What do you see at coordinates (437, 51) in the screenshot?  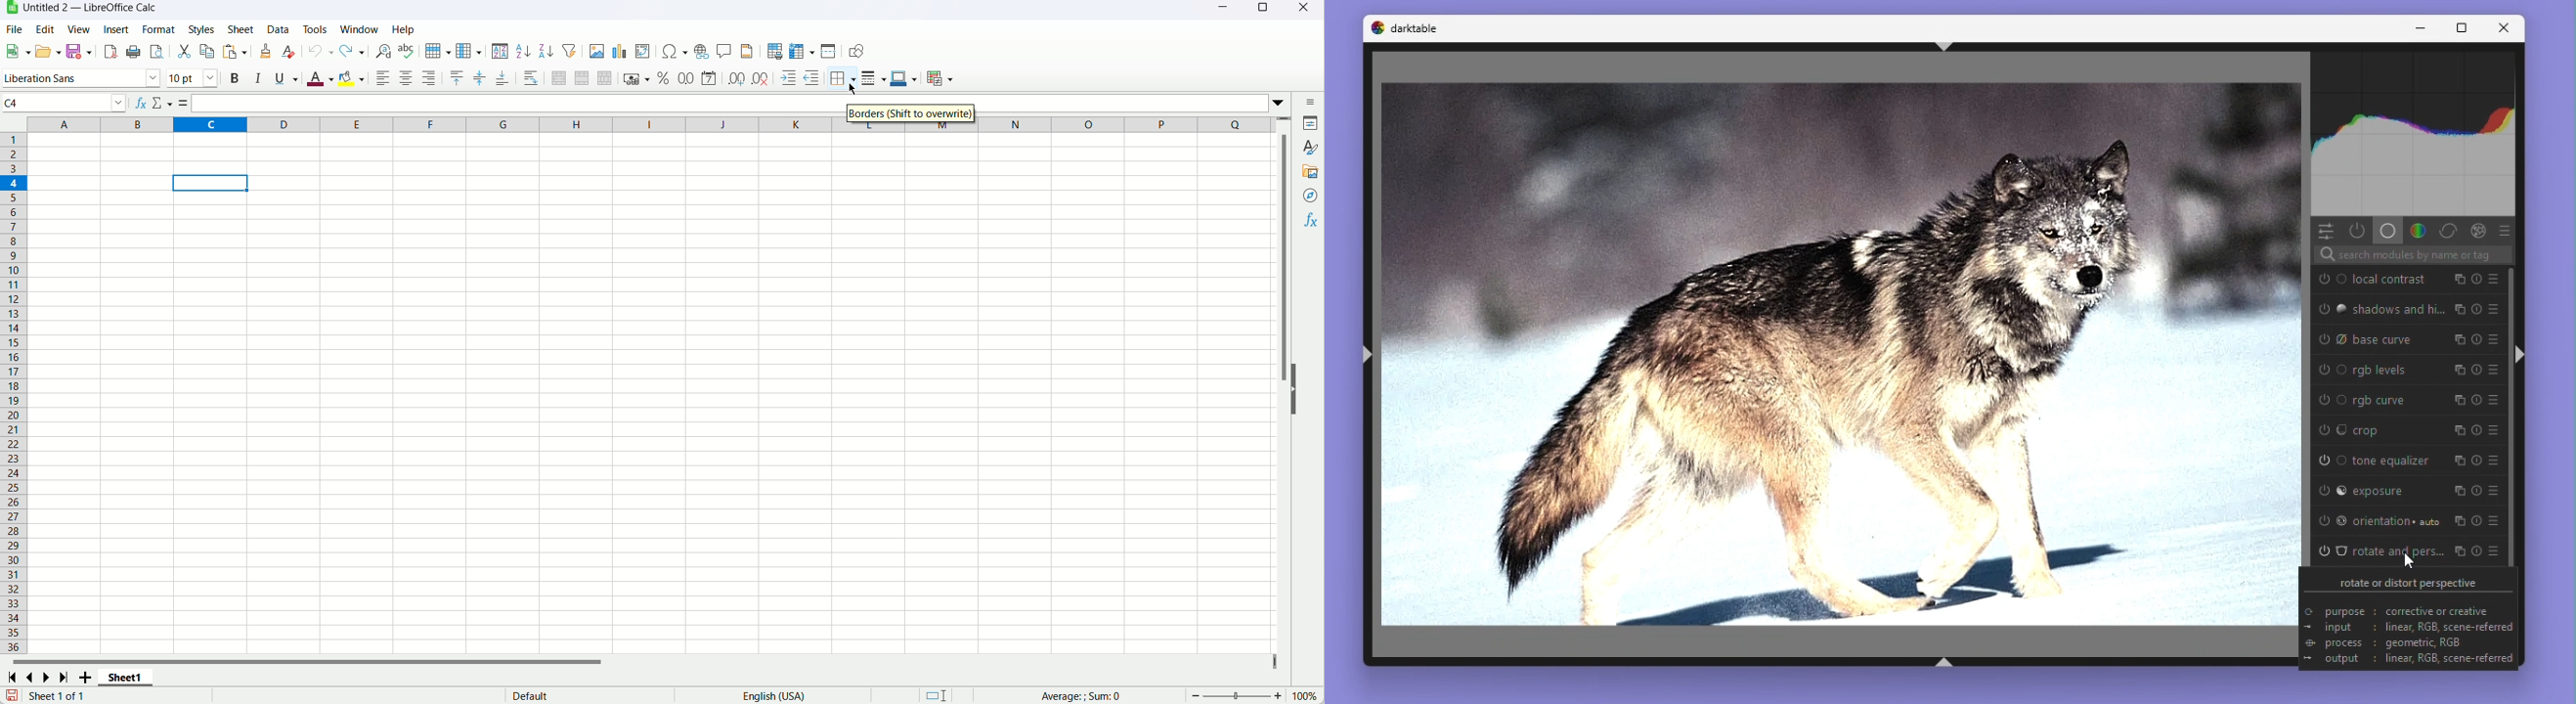 I see `Row` at bounding box center [437, 51].